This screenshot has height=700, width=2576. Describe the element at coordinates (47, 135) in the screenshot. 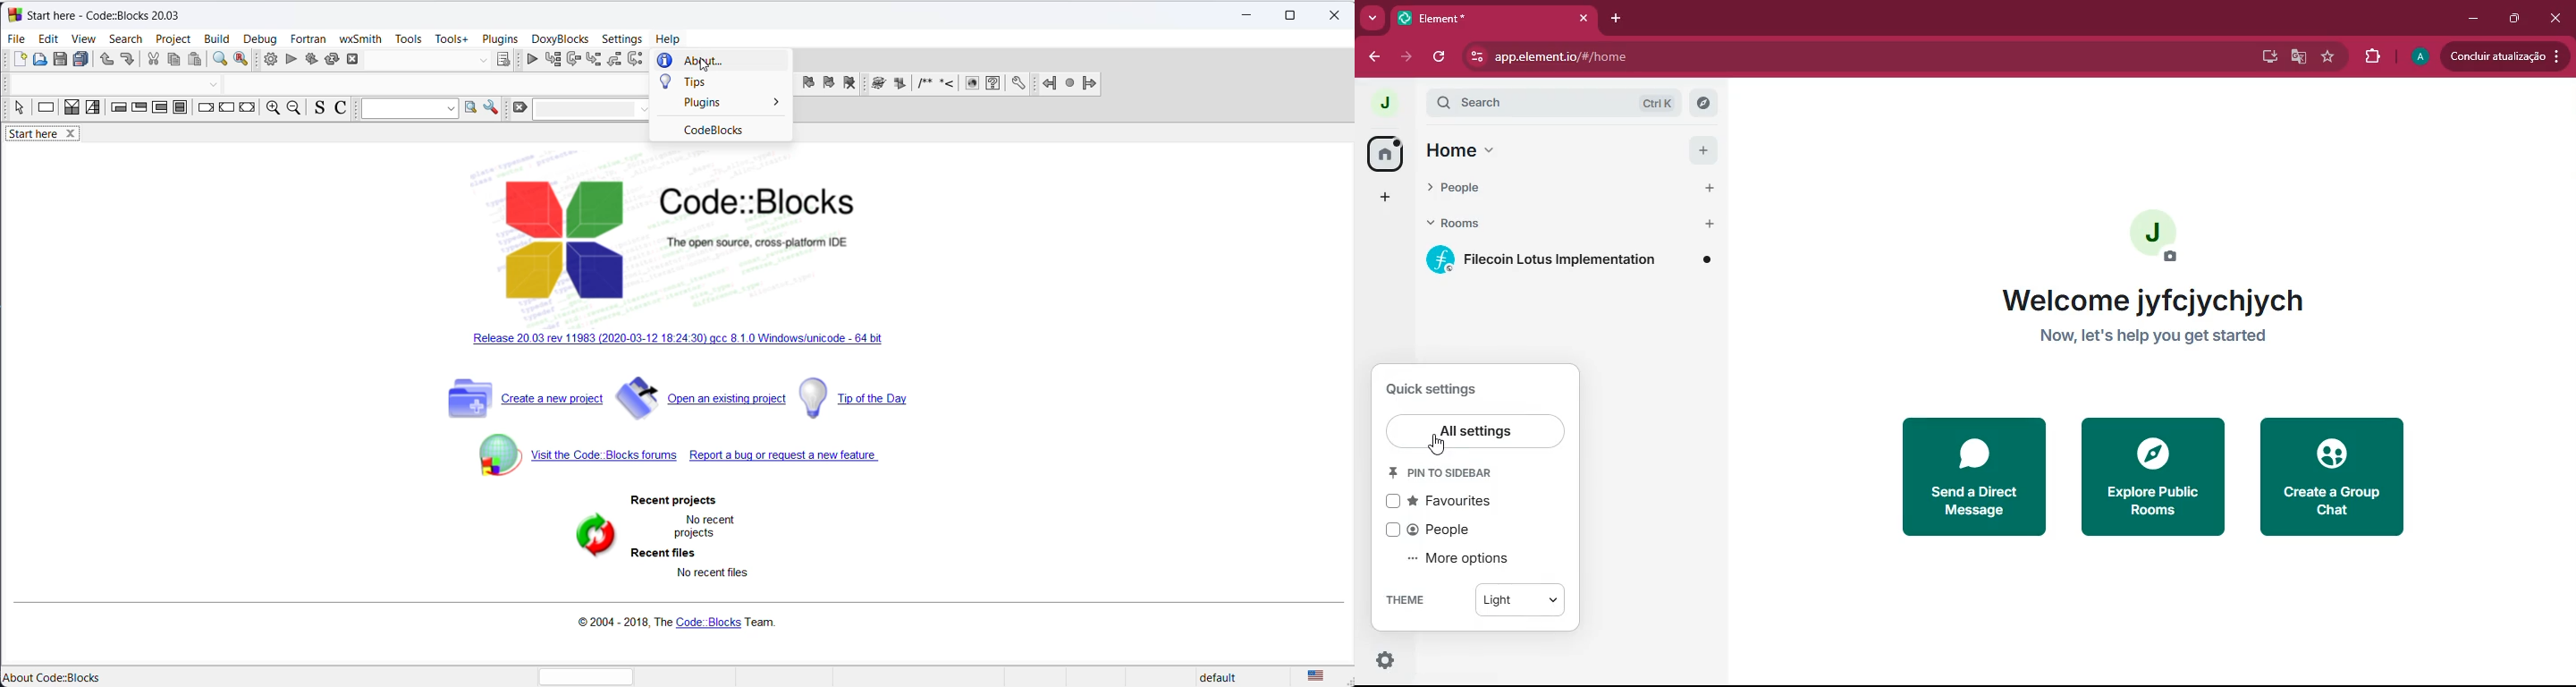

I see `start here tab` at that location.